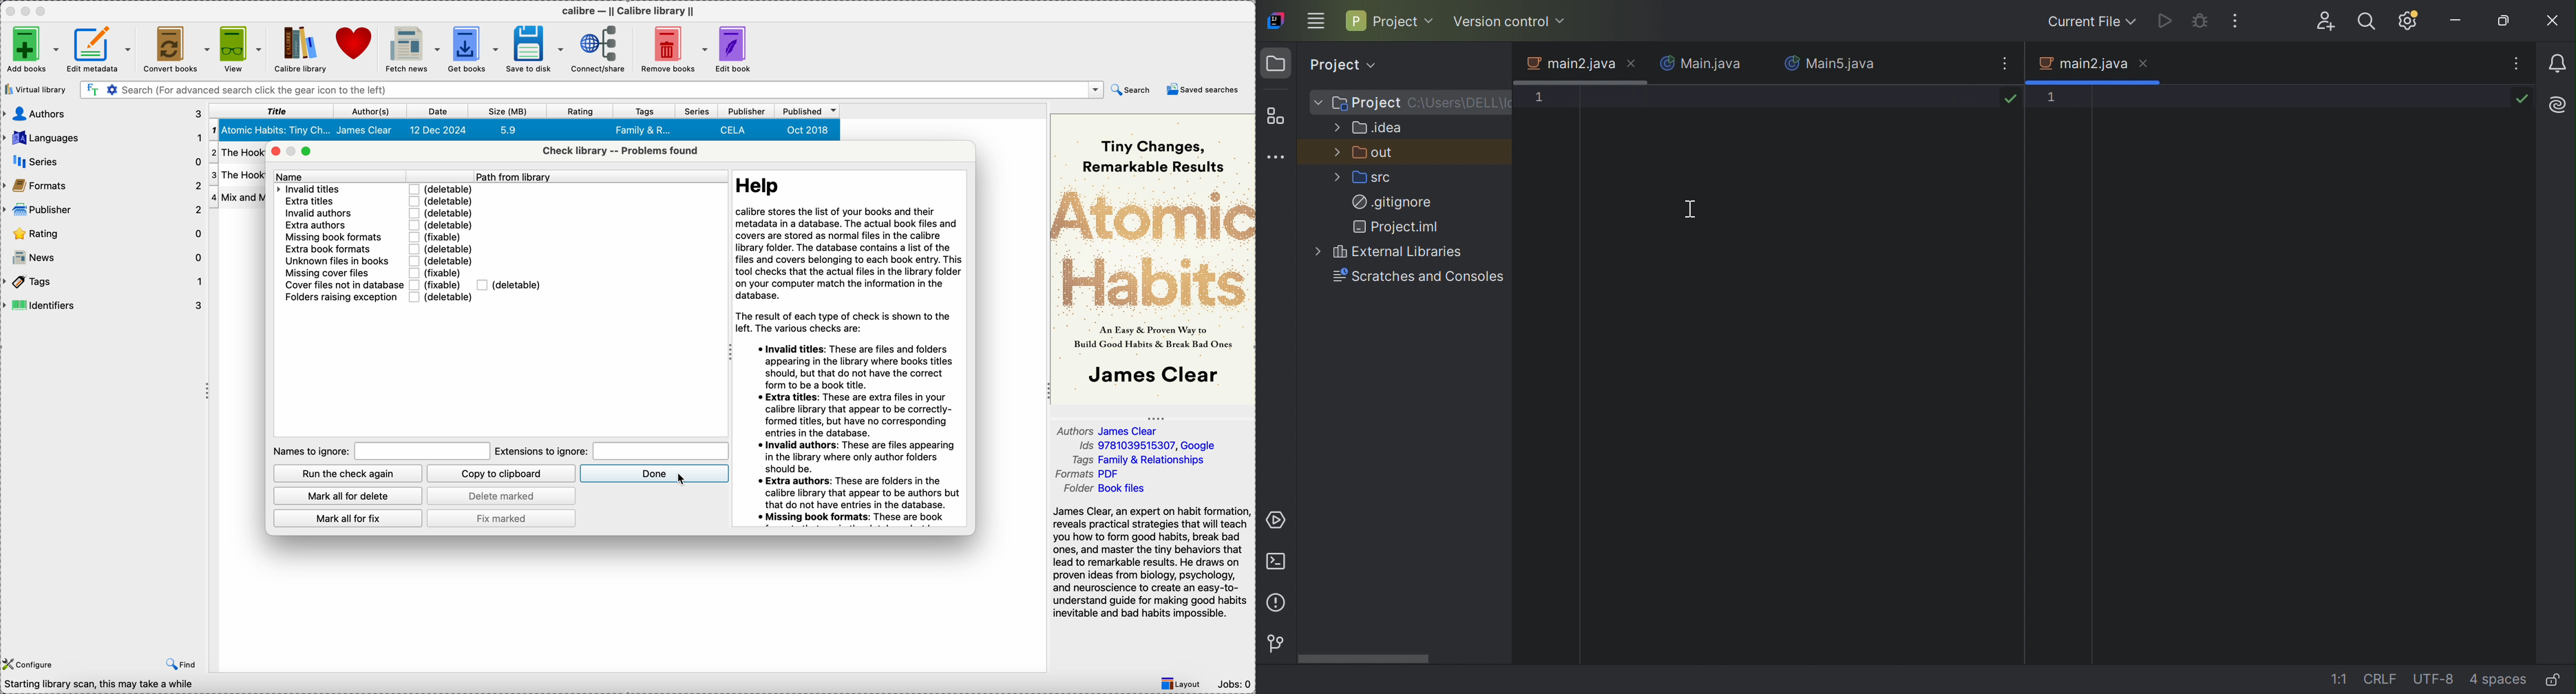  Describe the element at coordinates (682, 479) in the screenshot. I see `cursor` at that location.